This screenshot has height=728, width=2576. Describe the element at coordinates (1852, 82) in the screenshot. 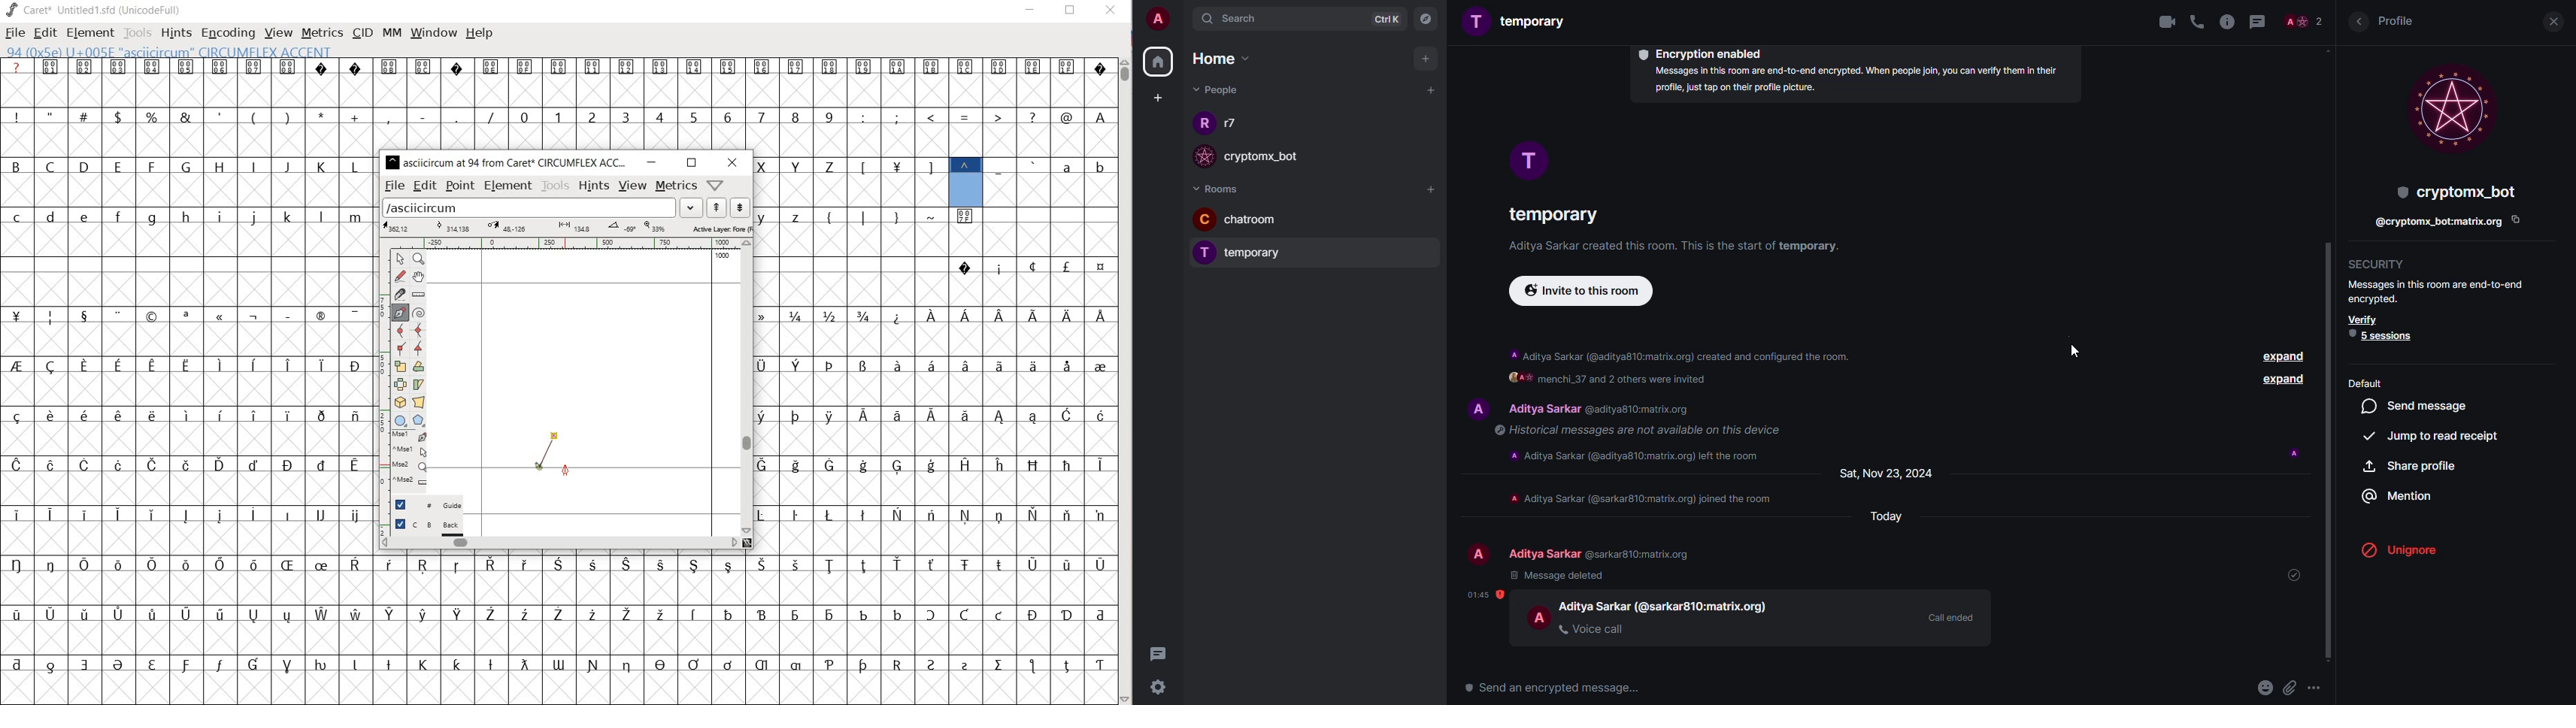

I see `info` at that location.